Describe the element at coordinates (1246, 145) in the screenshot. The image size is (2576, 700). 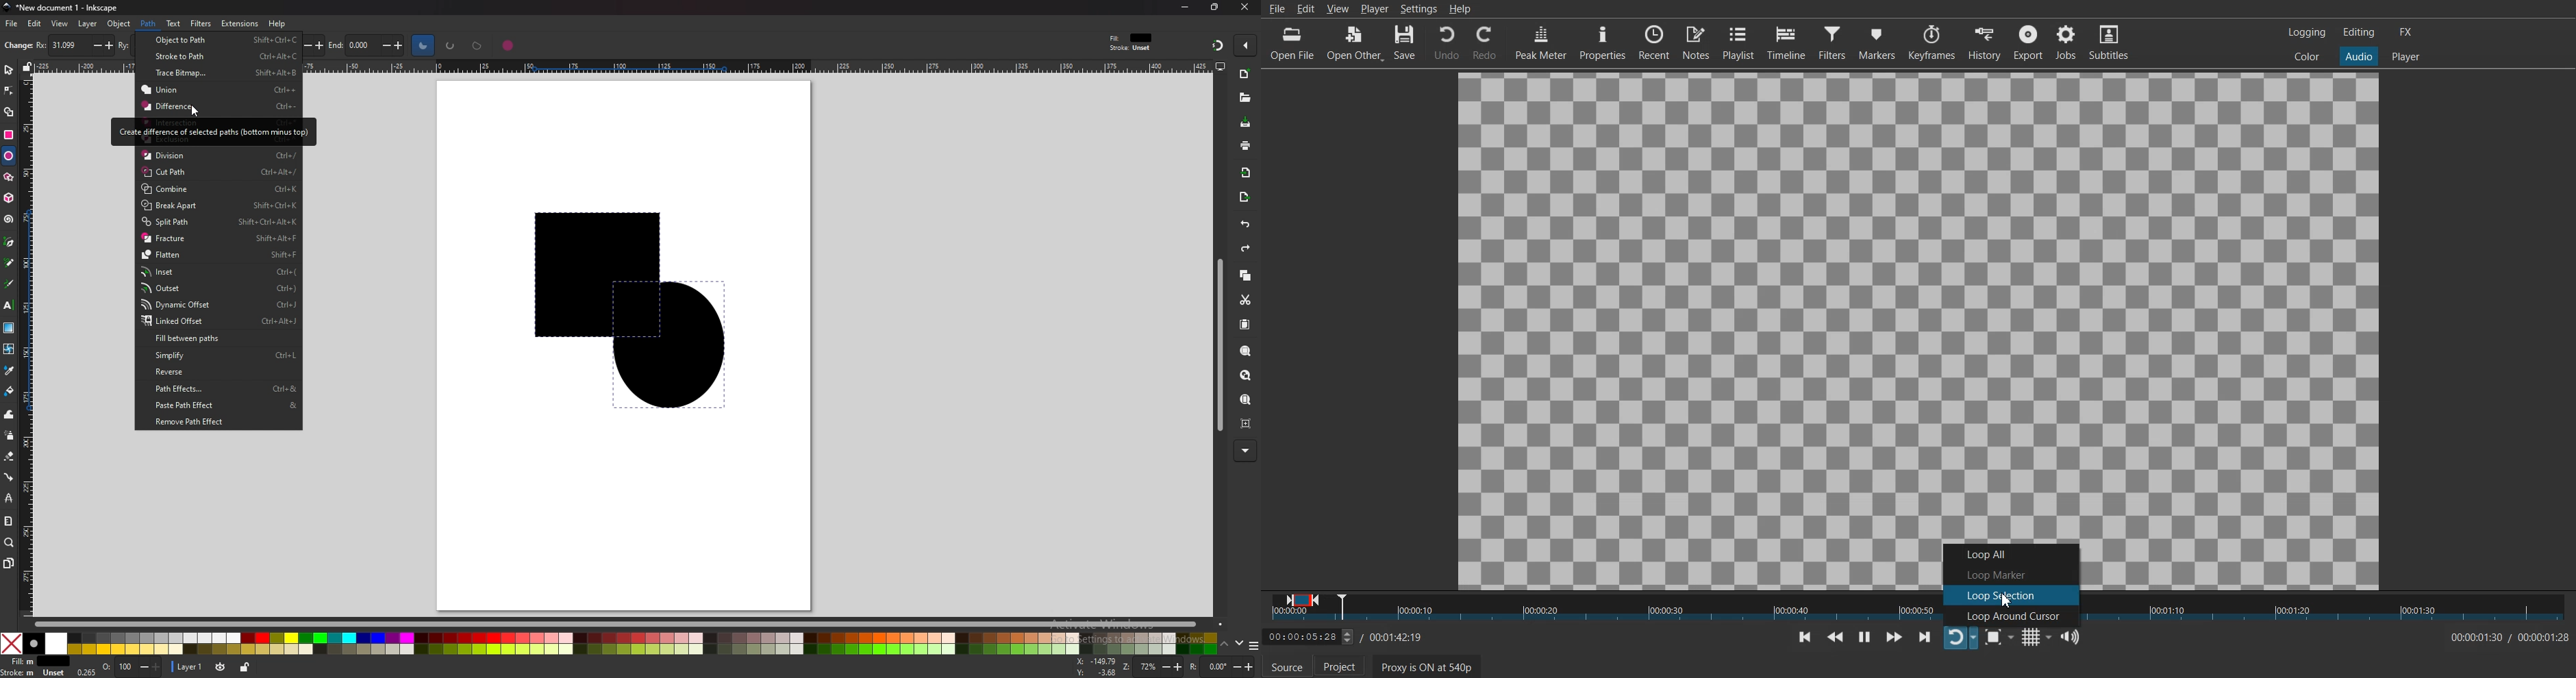
I see `print` at that location.